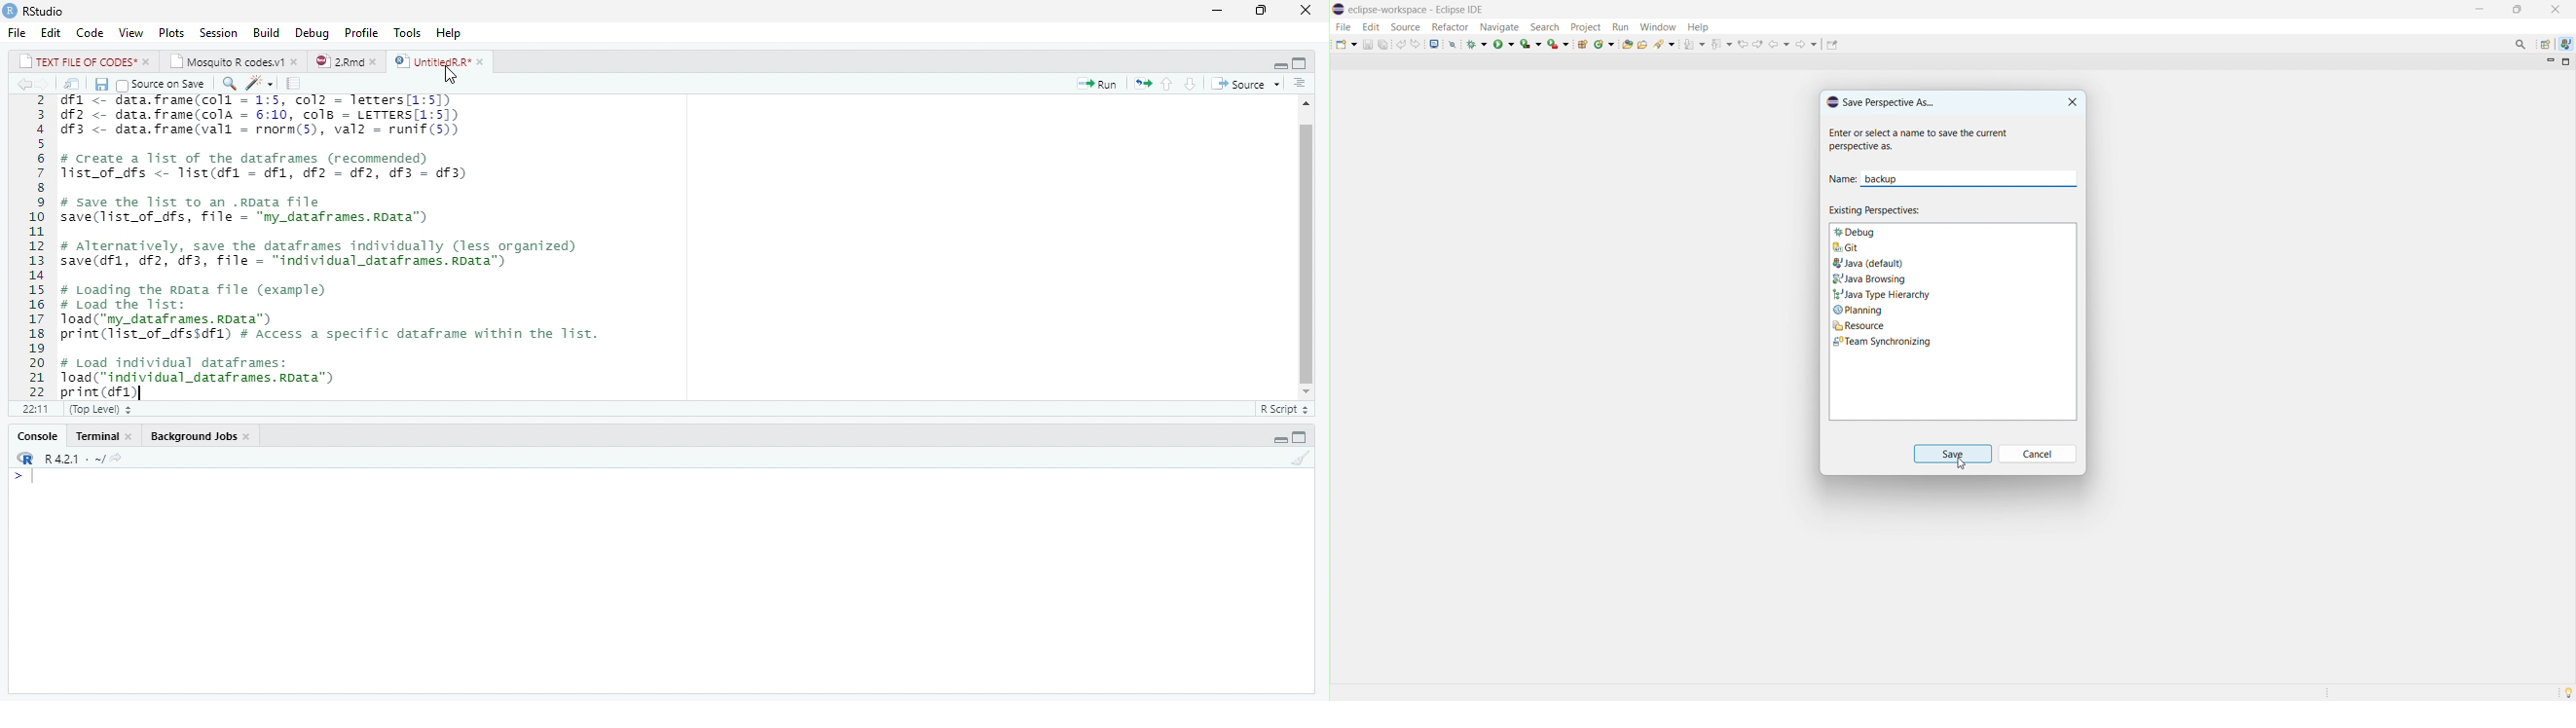 The height and width of the screenshot is (728, 2576). Describe the element at coordinates (1303, 62) in the screenshot. I see `Full Height` at that location.